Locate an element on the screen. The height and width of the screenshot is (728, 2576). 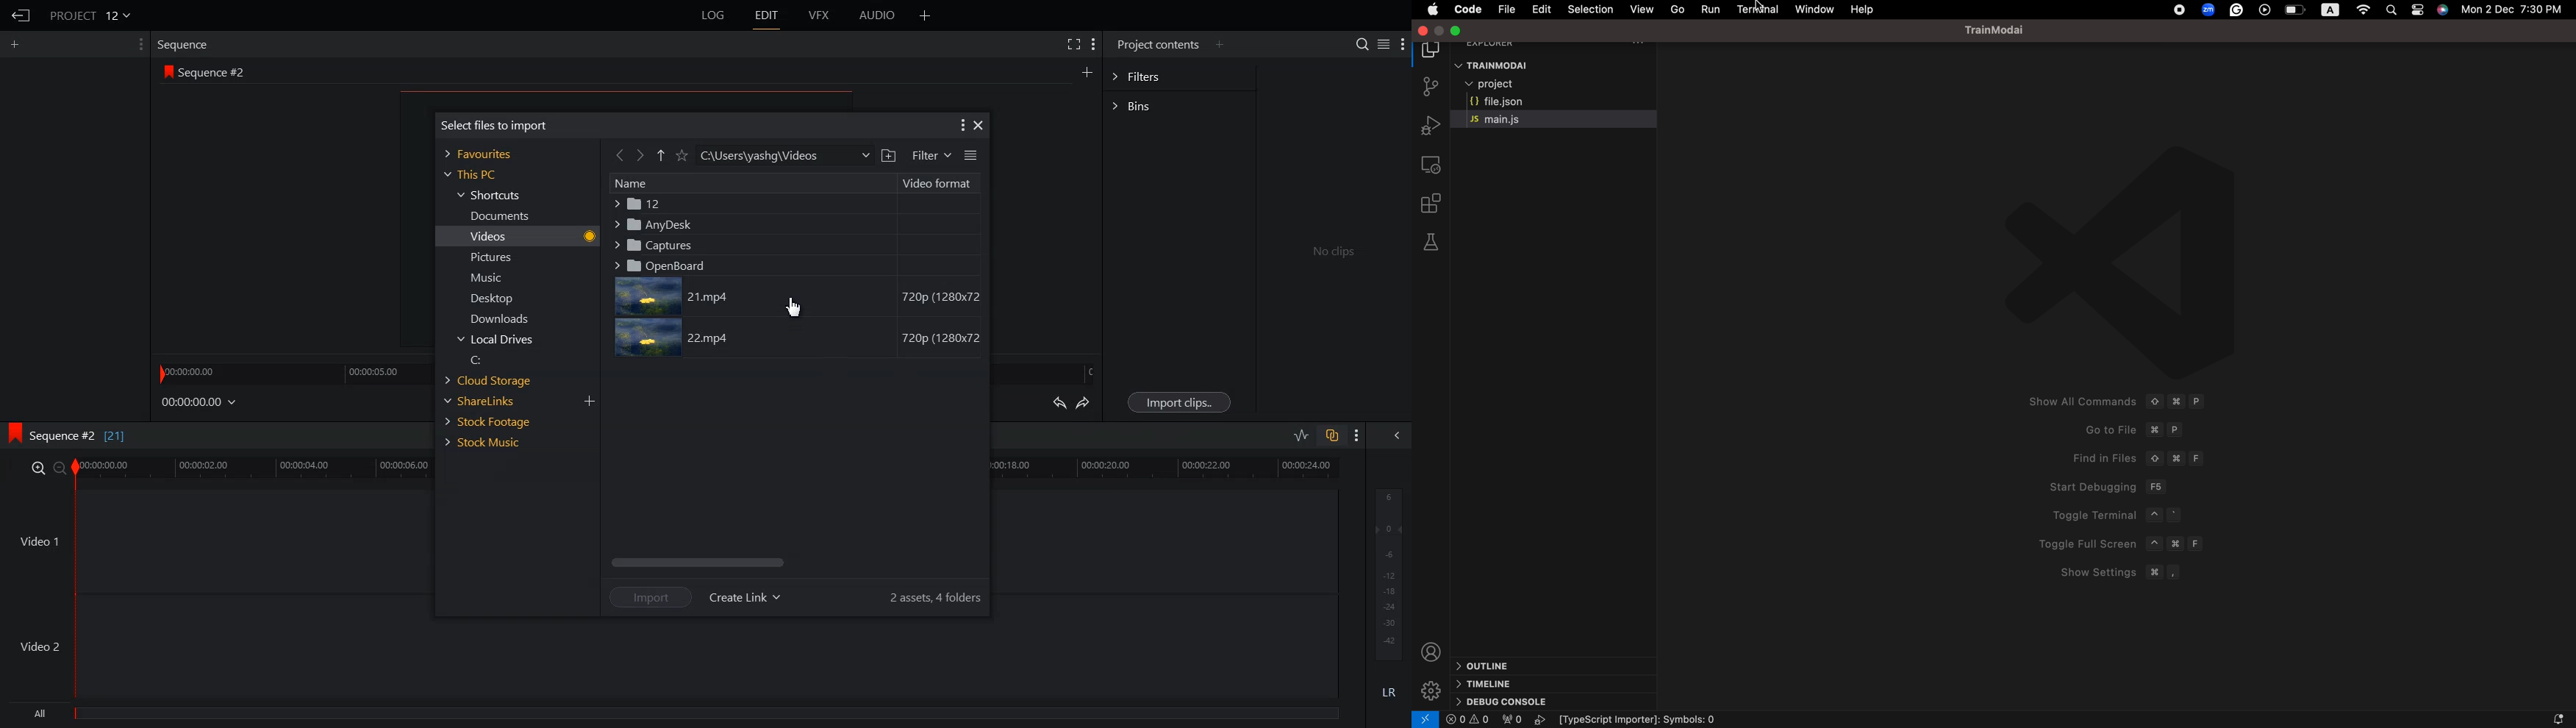
Open Board is located at coordinates (793, 265).